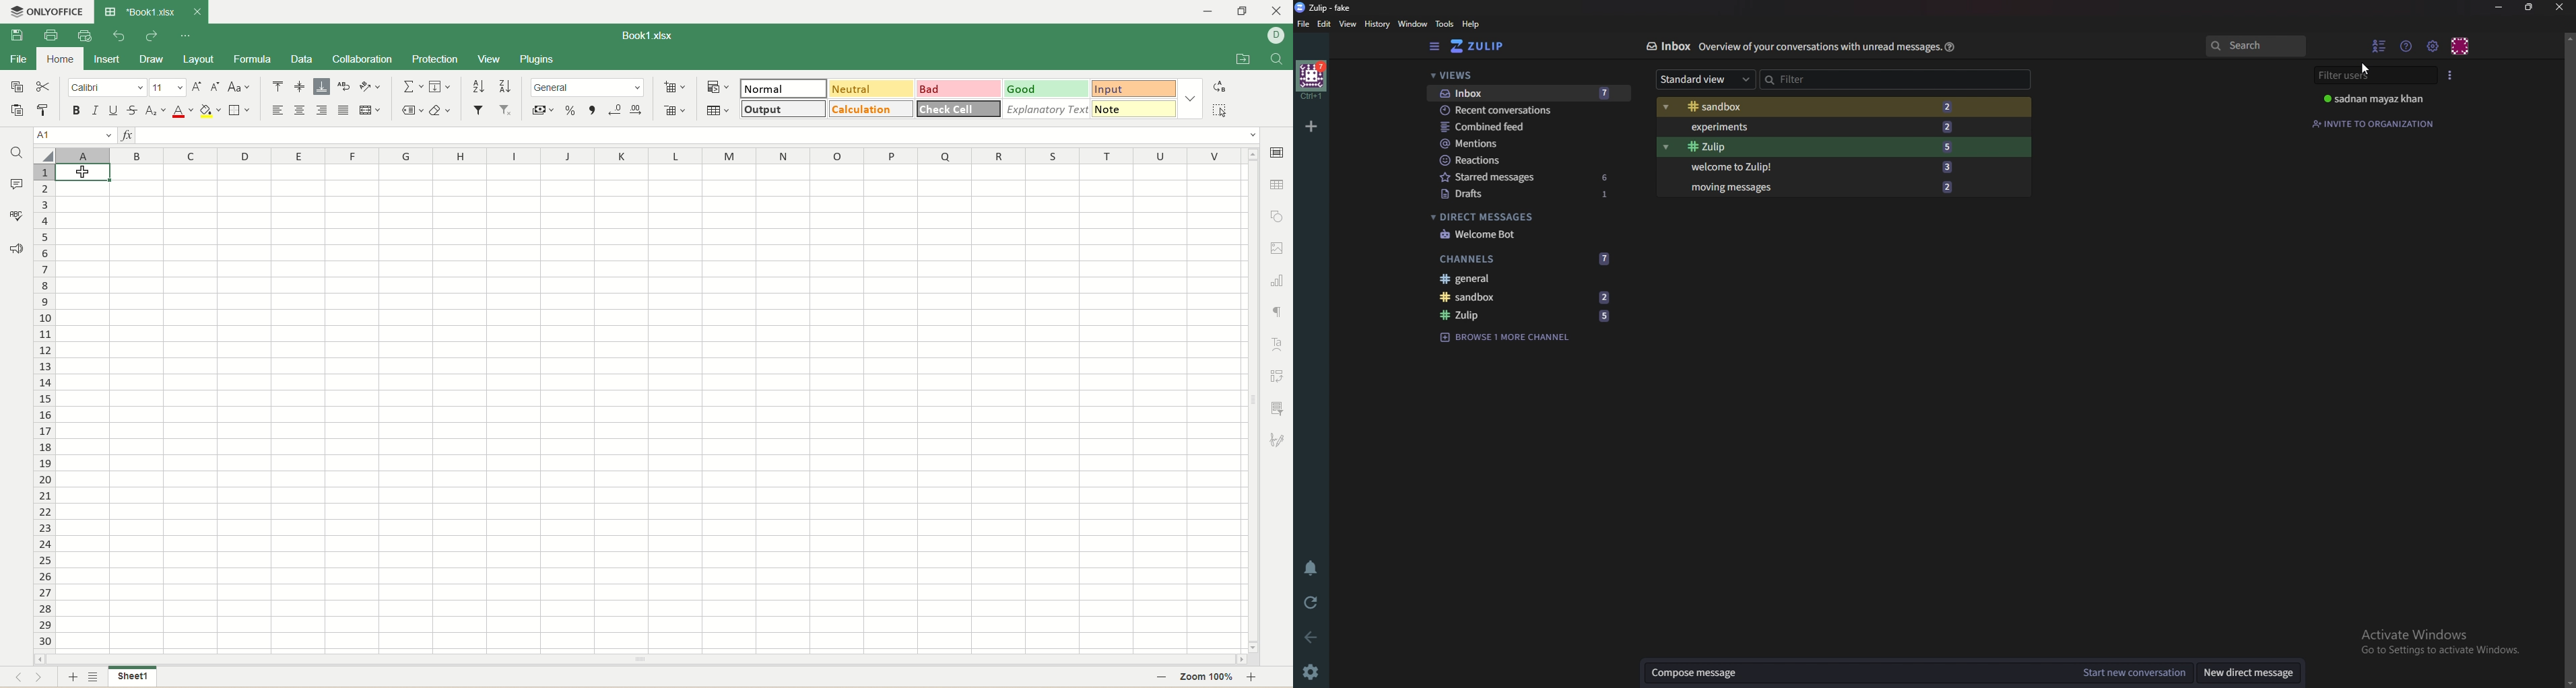 The width and height of the screenshot is (2576, 700). Describe the element at coordinates (1324, 25) in the screenshot. I see `edit` at that location.